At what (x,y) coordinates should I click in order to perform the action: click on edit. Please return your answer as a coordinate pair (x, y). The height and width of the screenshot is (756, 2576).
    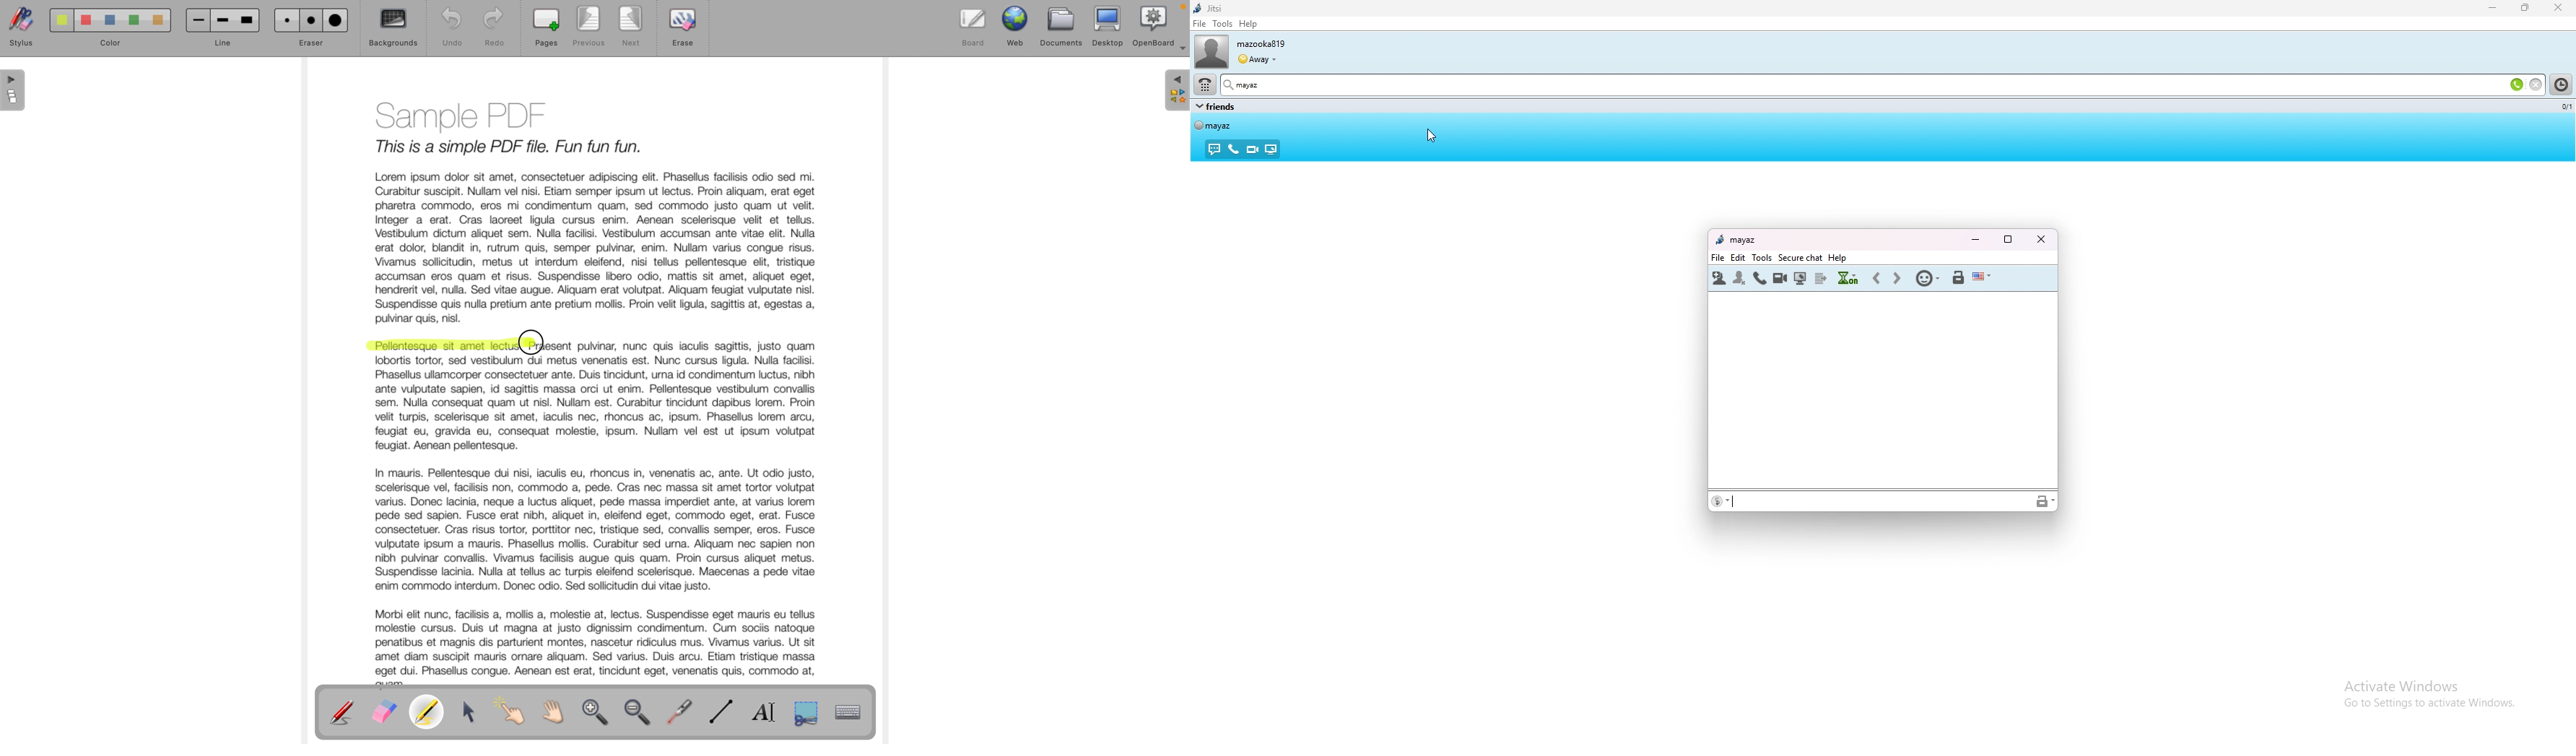
    Looking at the image, I should click on (1740, 258).